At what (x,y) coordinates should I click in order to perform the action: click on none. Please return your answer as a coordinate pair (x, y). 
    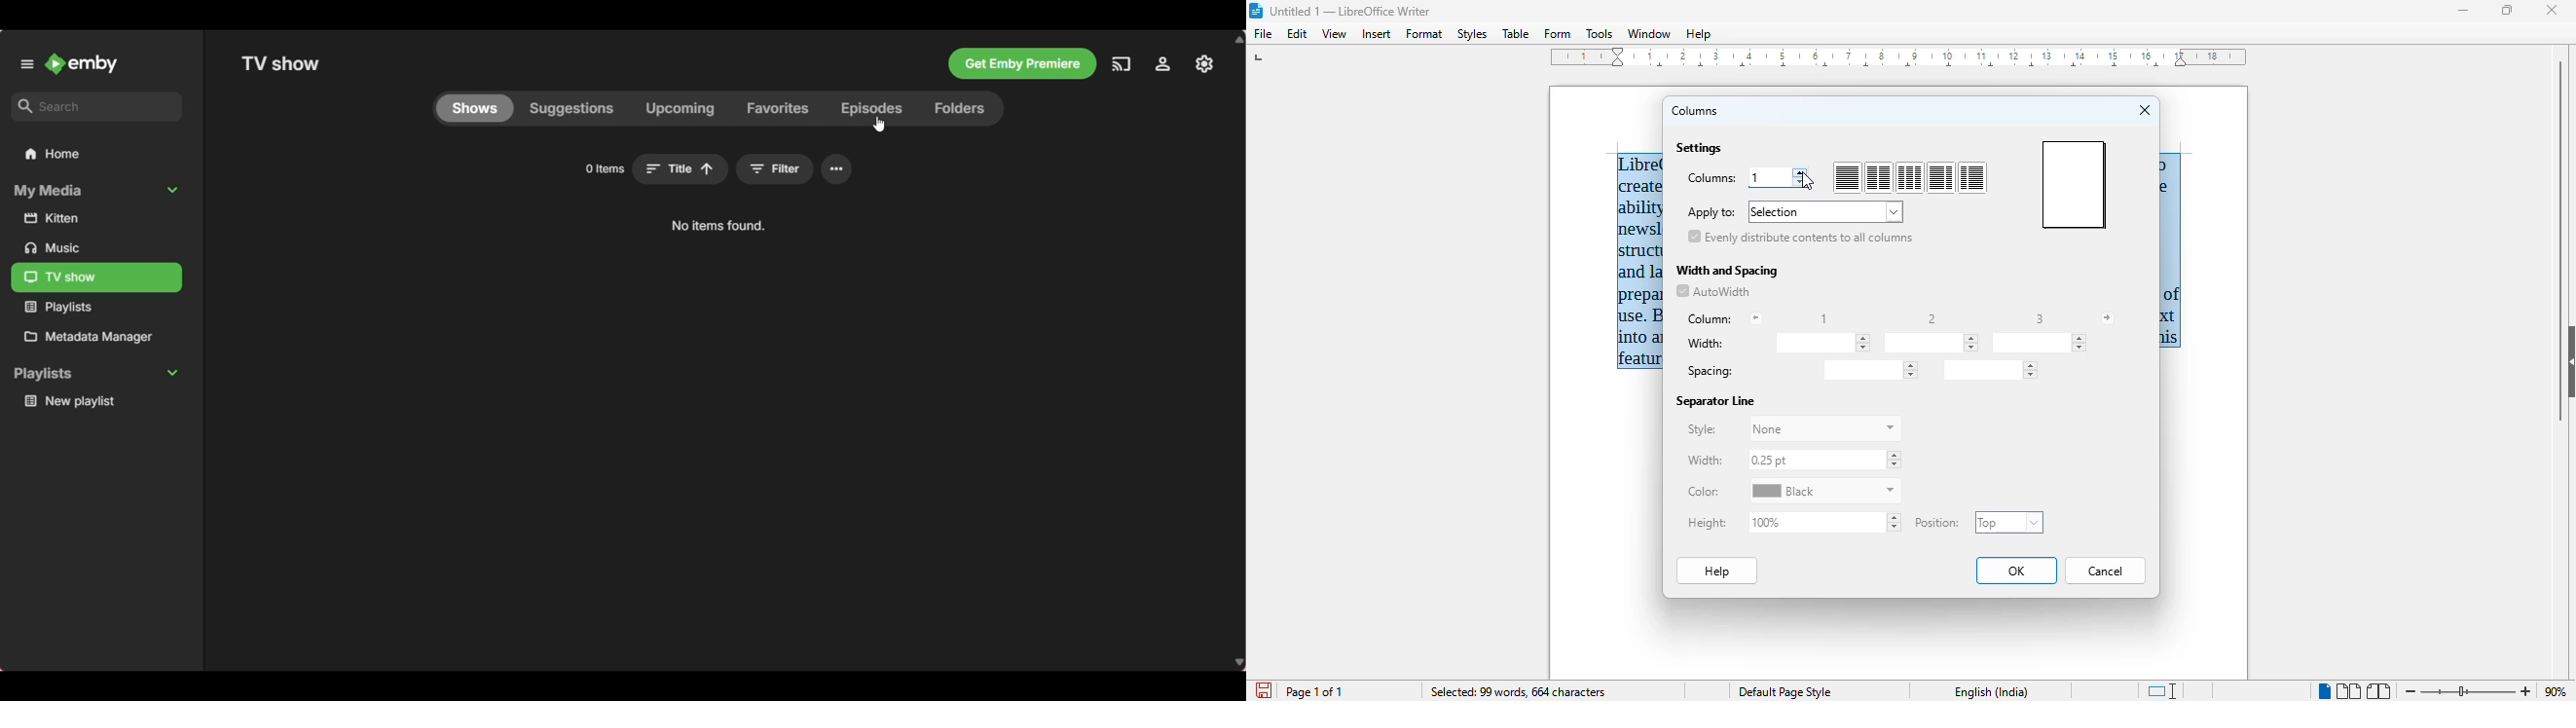
    Looking at the image, I should click on (1823, 429).